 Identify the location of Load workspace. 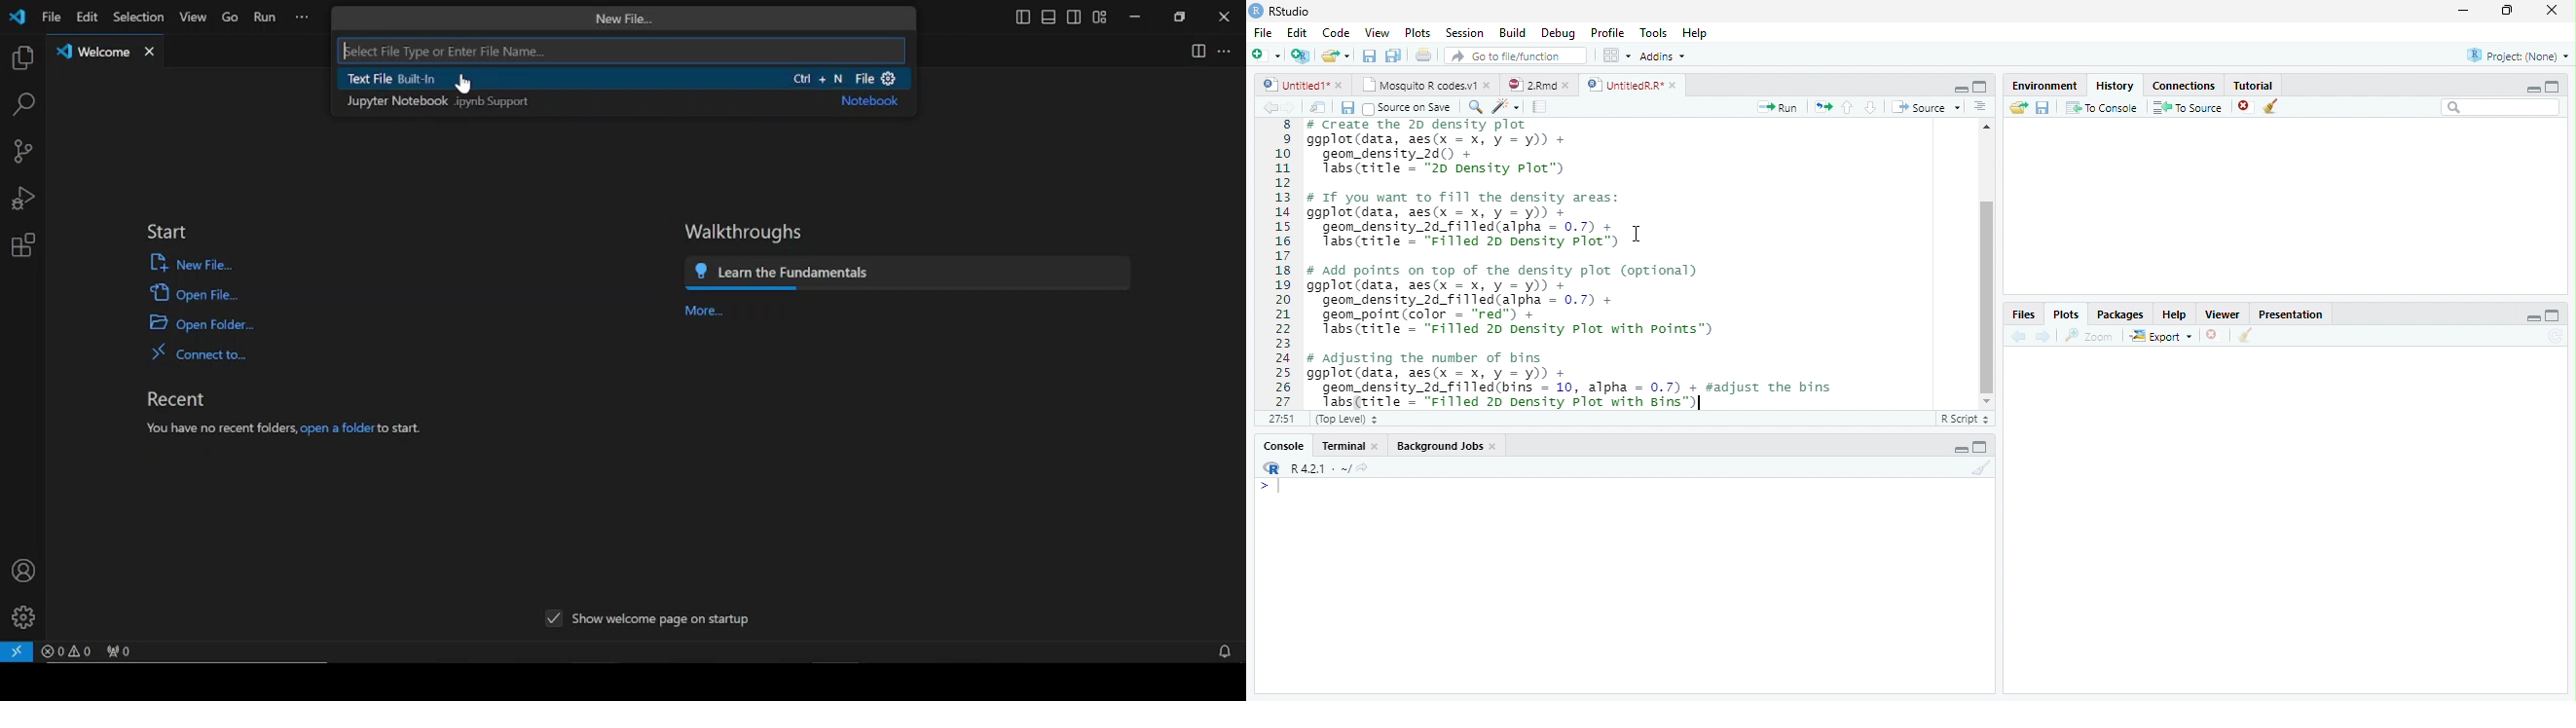
(2016, 108).